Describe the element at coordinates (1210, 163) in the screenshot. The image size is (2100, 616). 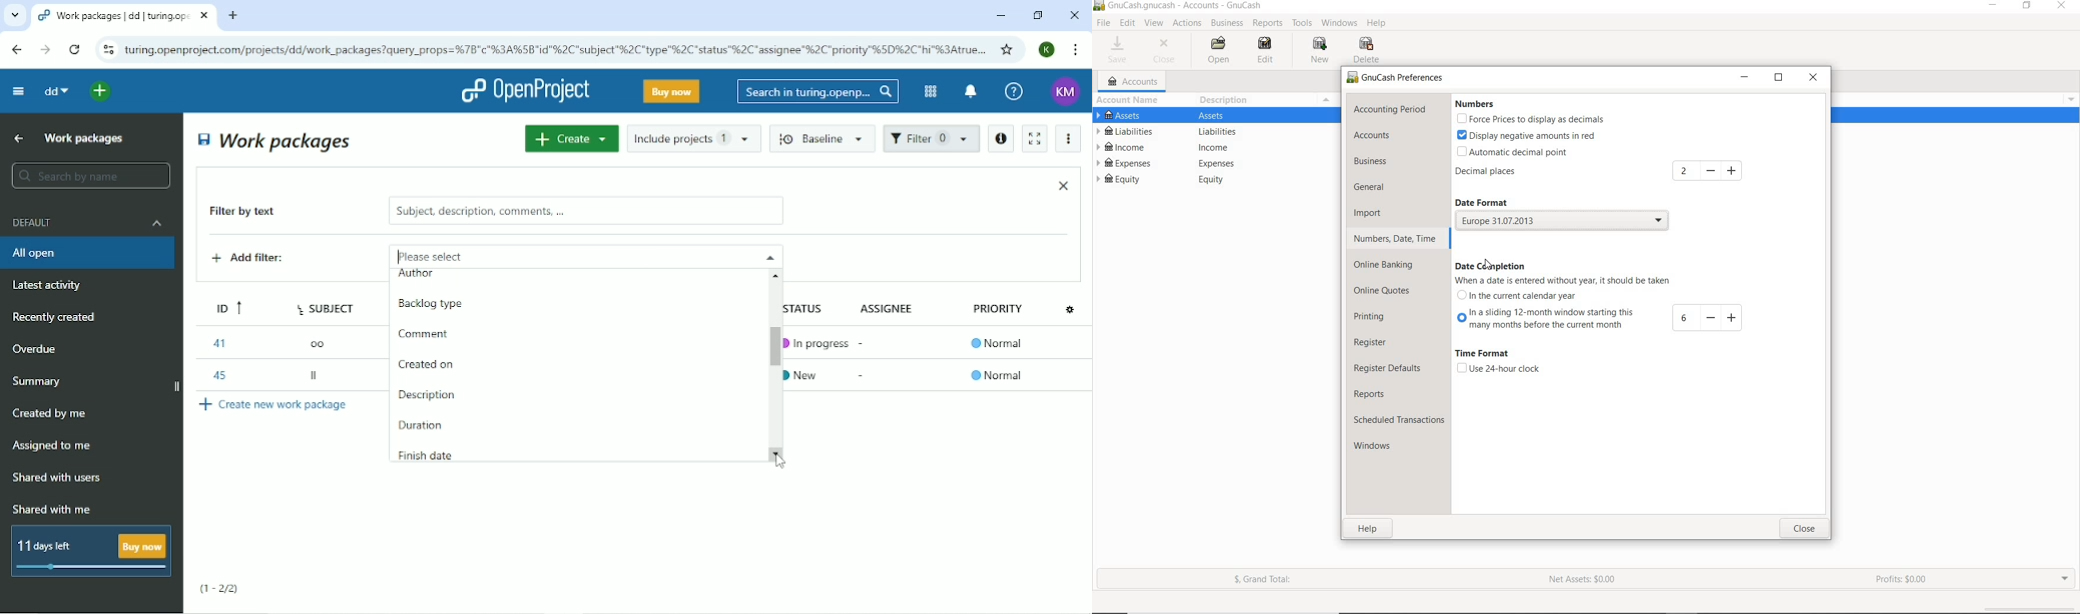
I see `EXPENSES` at that location.